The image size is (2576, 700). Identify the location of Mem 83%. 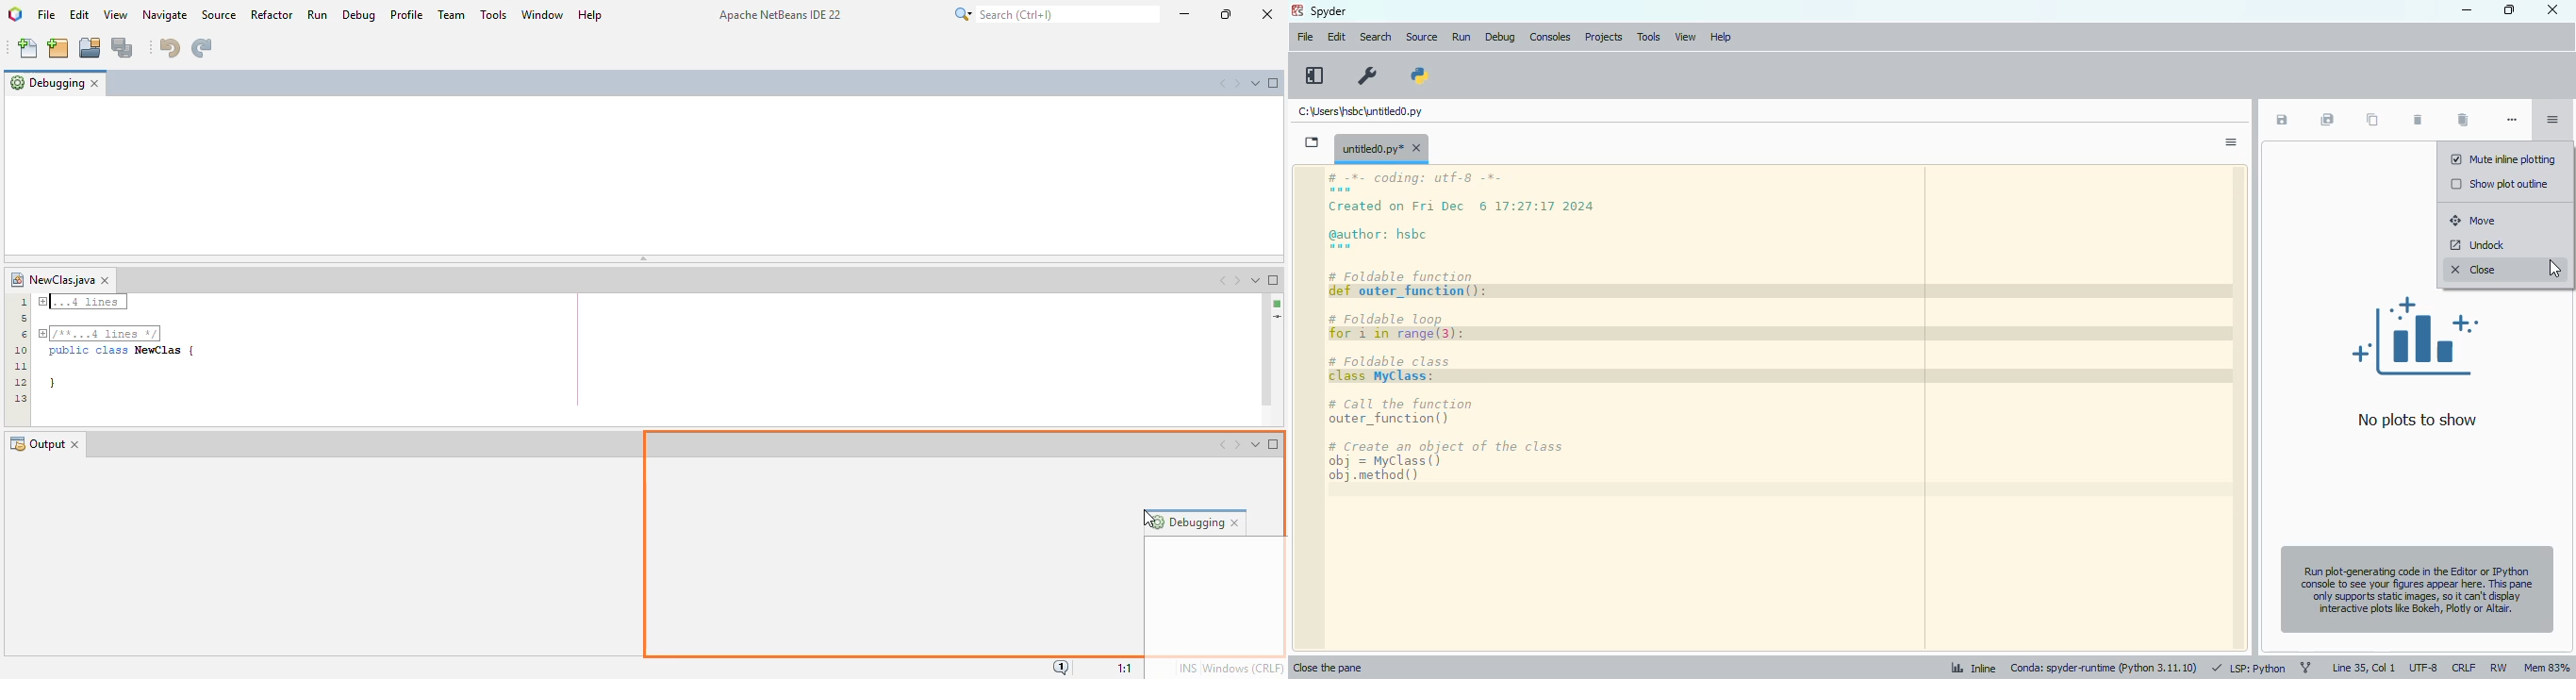
(2547, 665).